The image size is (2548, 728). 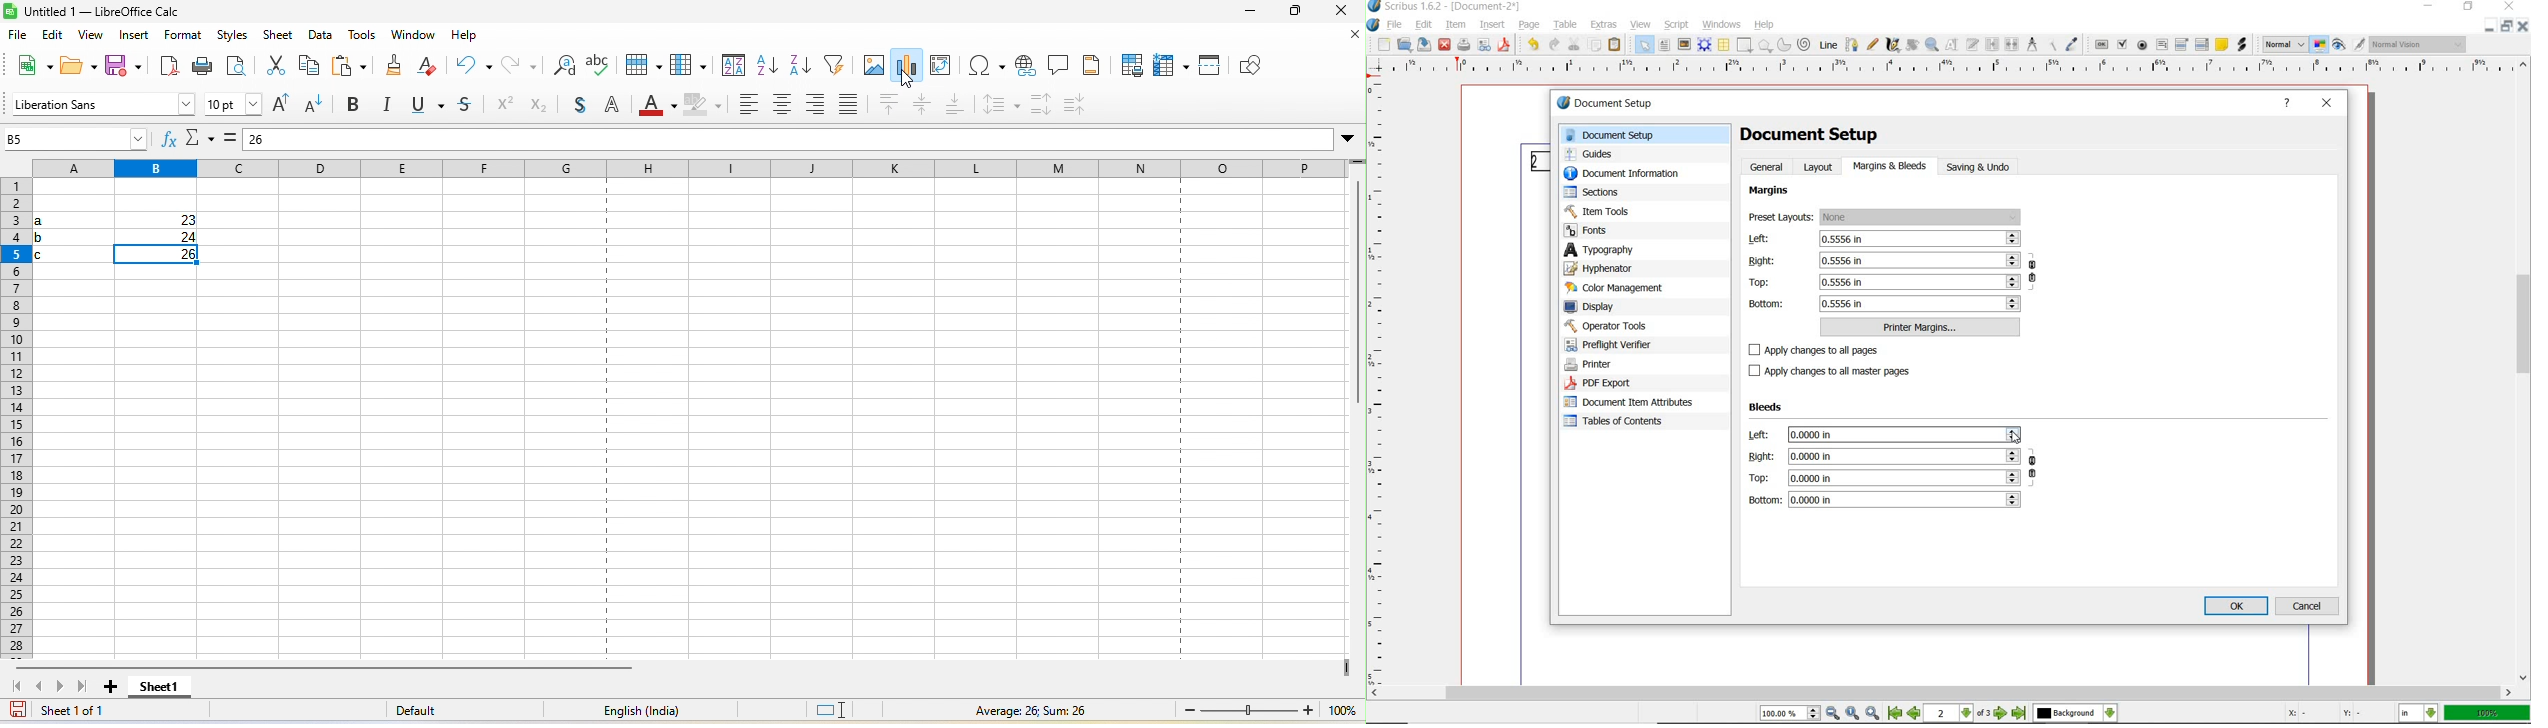 What do you see at coordinates (1829, 44) in the screenshot?
I see `line` at bounding box center [1829, 44].